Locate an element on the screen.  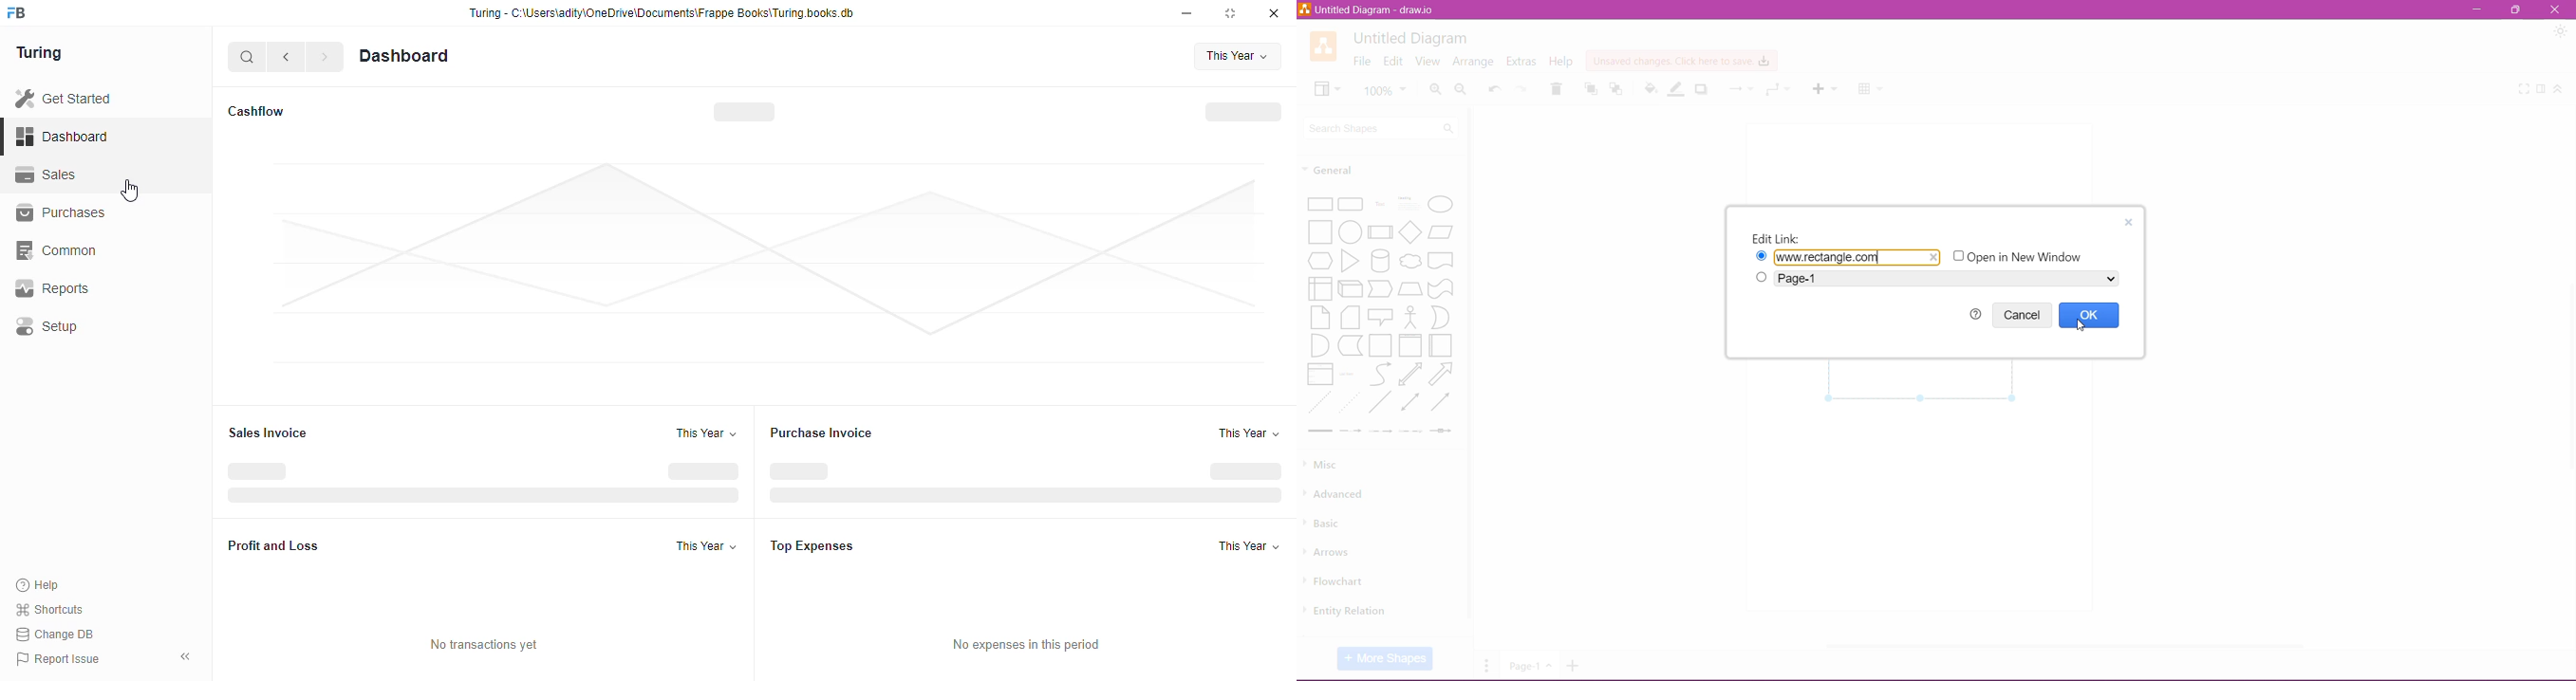
Diagram Title - Application Name is located at coordinates (1368, 9).